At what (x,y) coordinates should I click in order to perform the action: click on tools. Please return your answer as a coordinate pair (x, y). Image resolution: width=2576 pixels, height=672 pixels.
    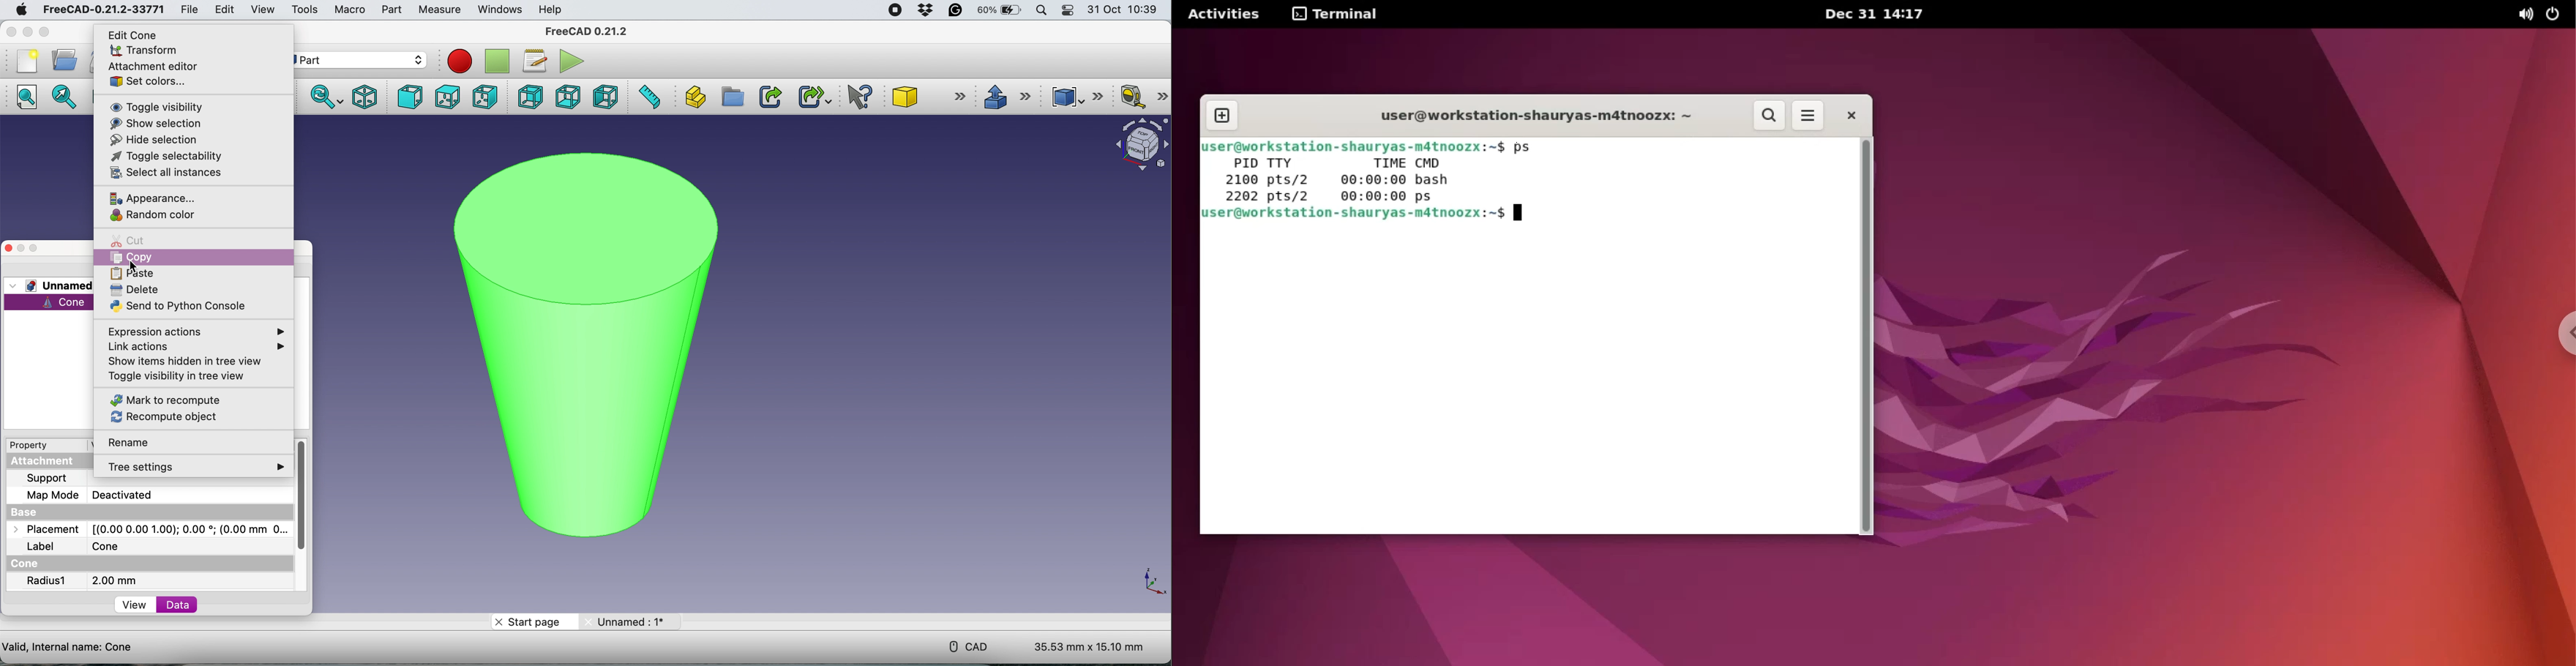
    Looking at the image, I should click on (305, 10).